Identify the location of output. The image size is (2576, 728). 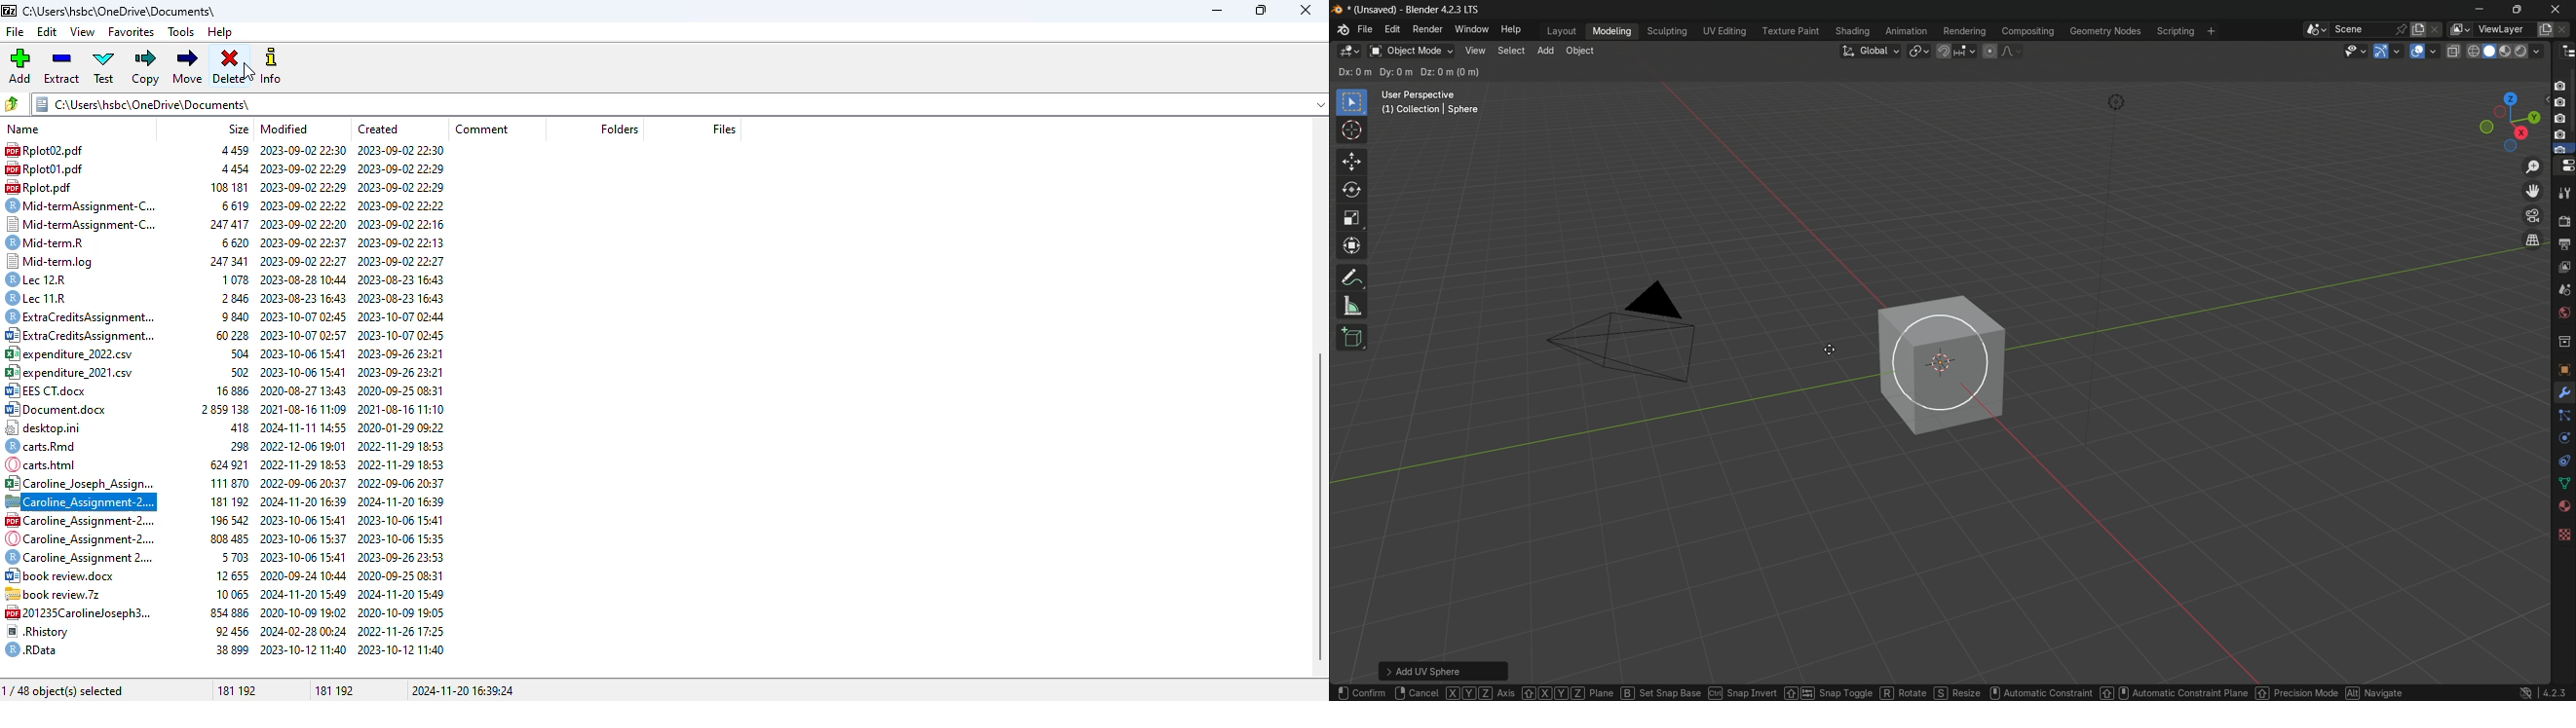
(2564, 243).